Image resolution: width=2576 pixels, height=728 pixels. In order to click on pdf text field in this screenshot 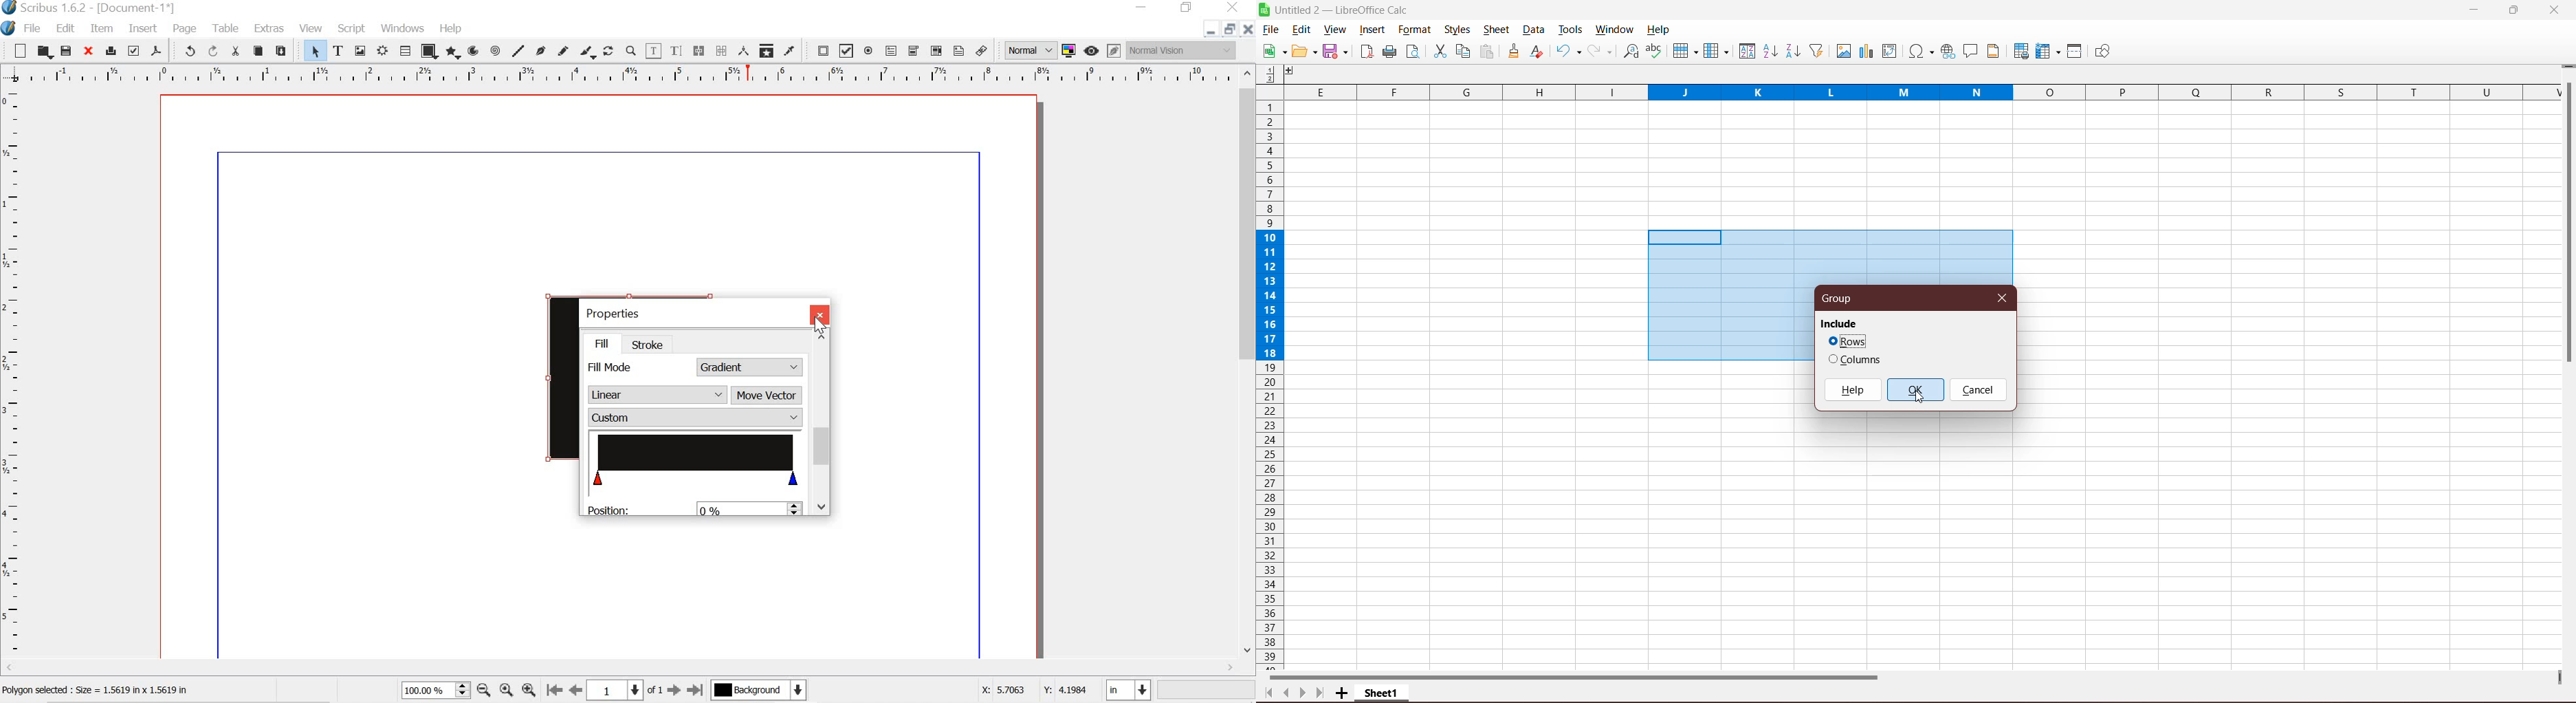, I will do `click(894, 51)`.